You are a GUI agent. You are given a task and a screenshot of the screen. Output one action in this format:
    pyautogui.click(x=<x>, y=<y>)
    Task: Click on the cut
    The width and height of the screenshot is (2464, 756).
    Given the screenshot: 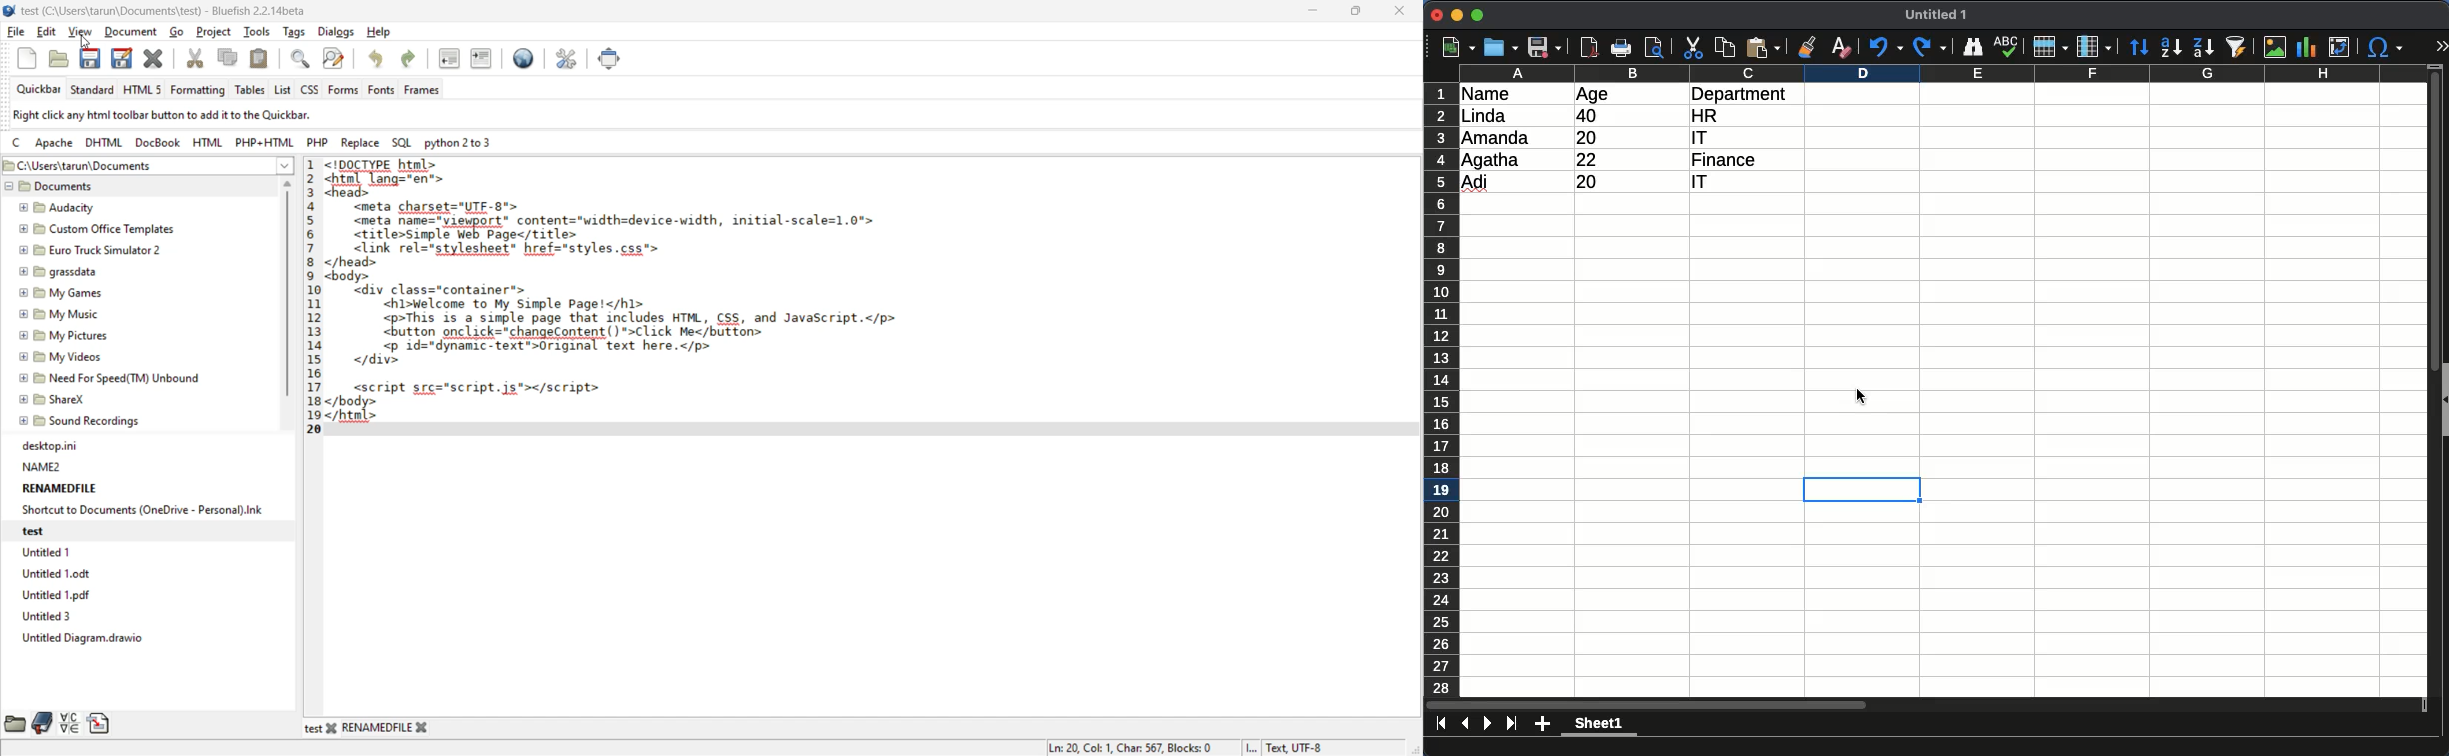 What is the action you would take?
    pyautogui.click(x=1694, y=47)
    